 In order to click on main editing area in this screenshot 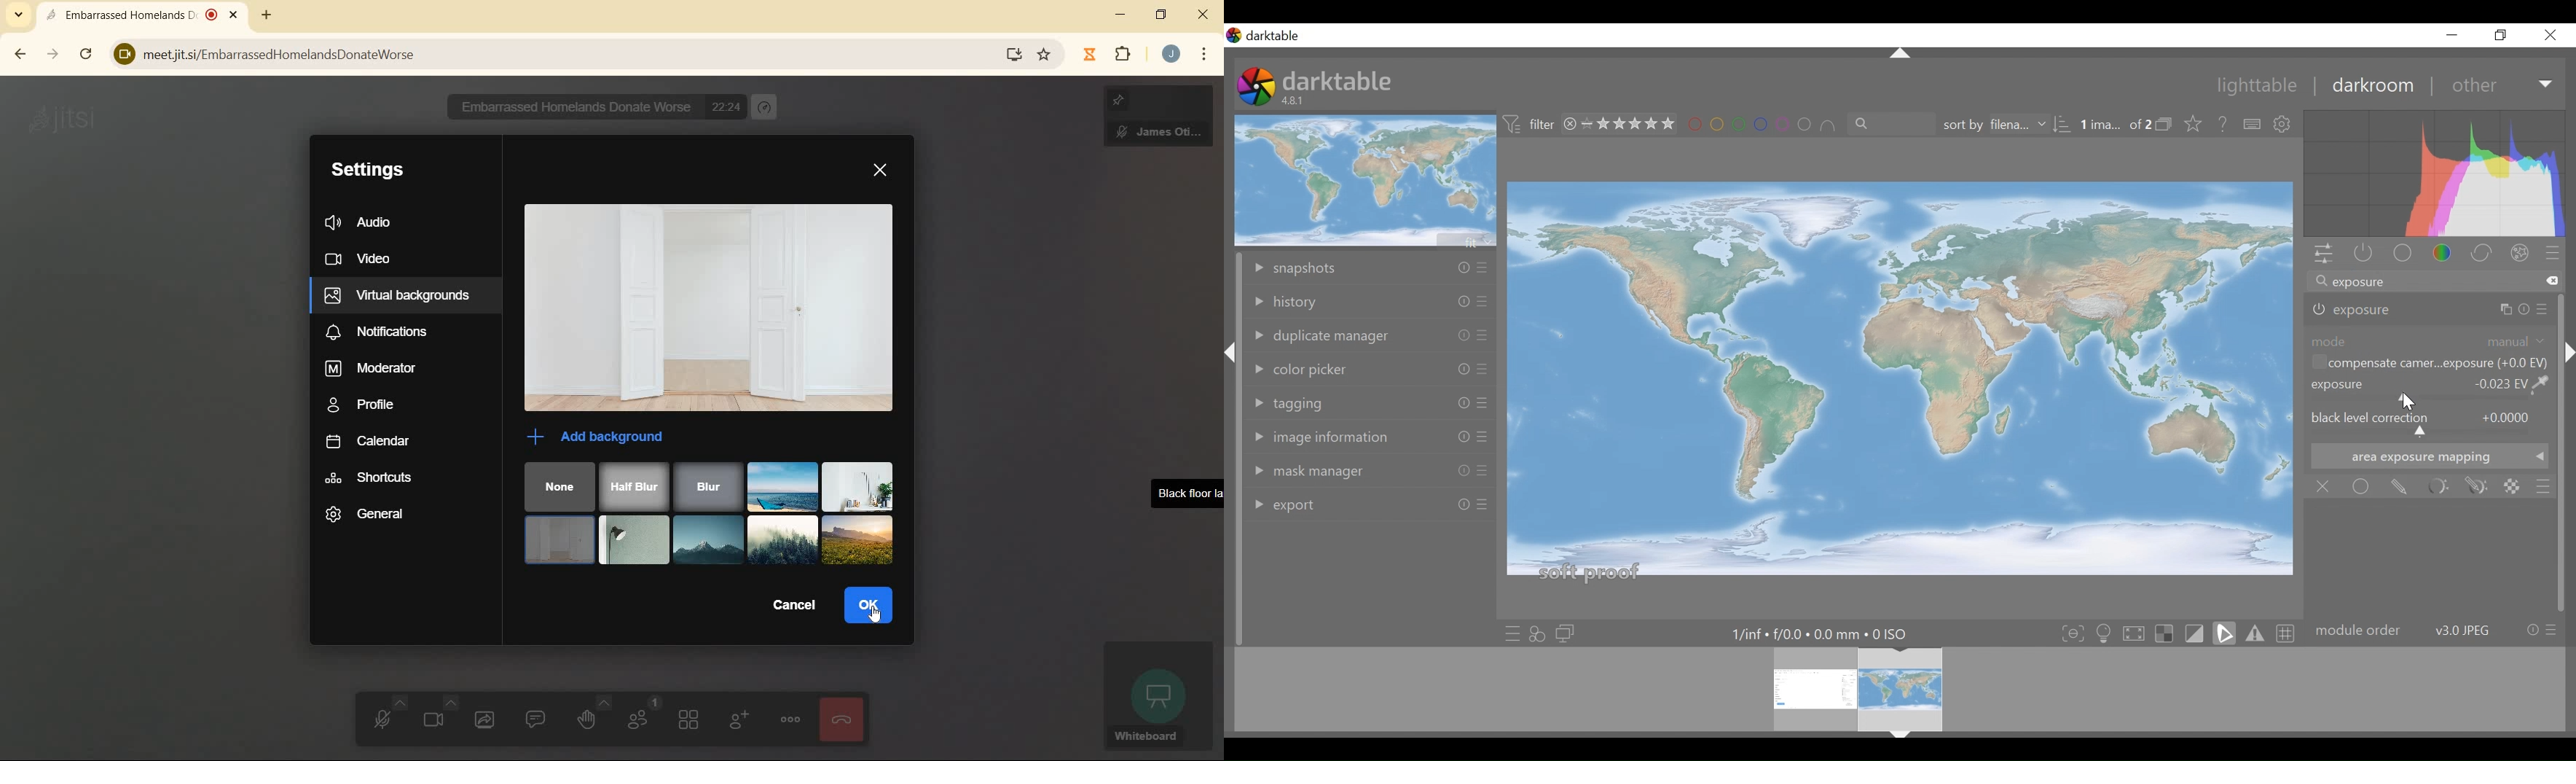, I will do `click(1901, 385)`.